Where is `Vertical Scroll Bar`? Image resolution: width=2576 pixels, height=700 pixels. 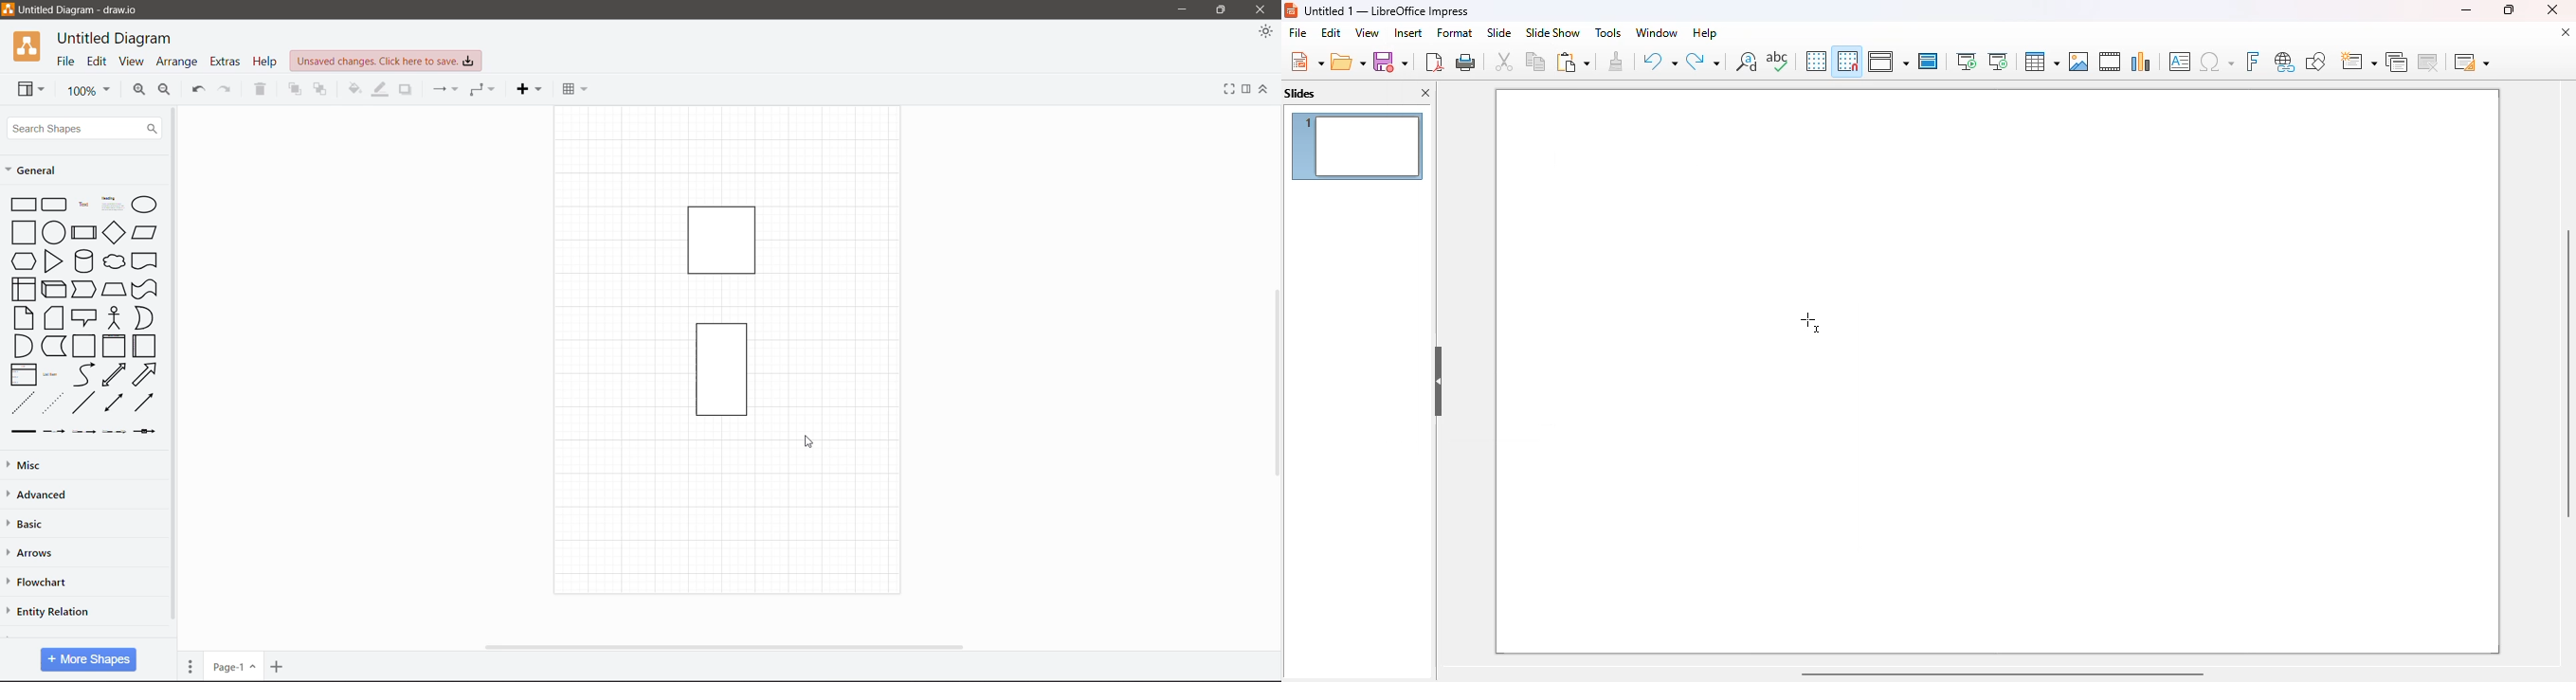 Vertical Scroll Bar is located at coordinates (1274, 384).